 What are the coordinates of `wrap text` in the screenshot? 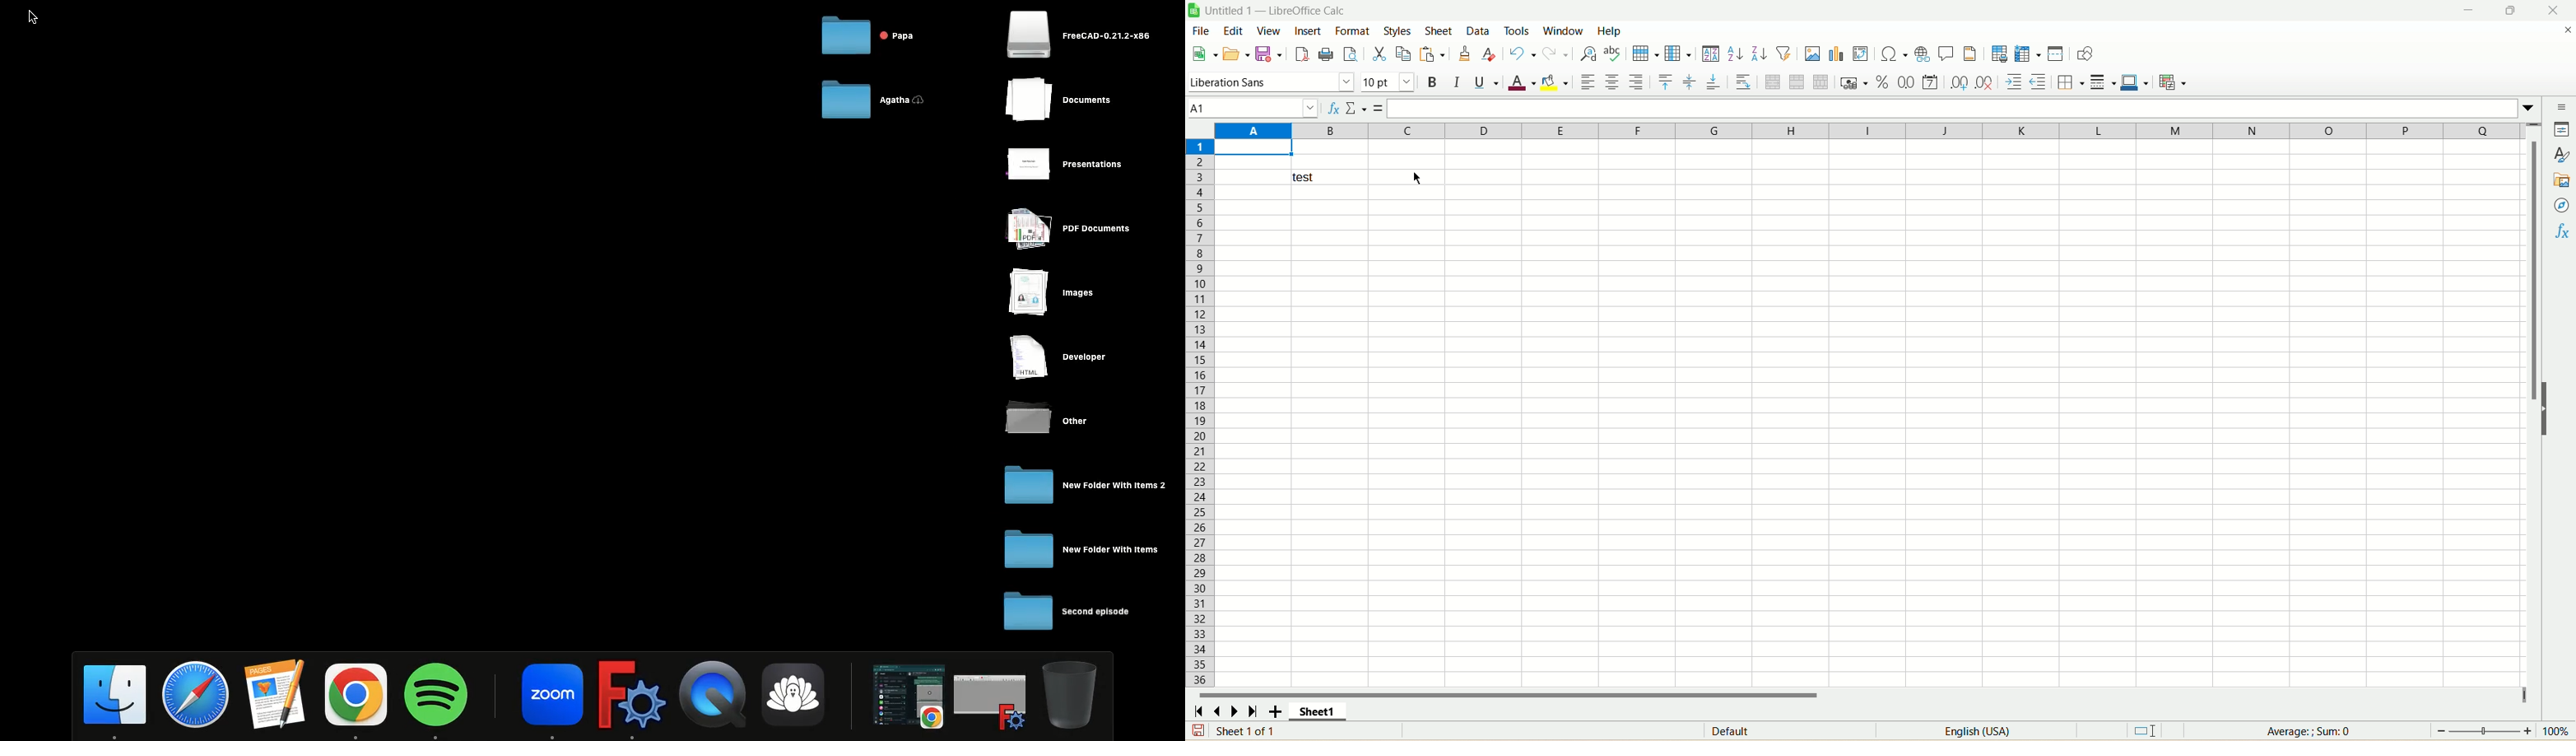 It's located at (1742, 81).